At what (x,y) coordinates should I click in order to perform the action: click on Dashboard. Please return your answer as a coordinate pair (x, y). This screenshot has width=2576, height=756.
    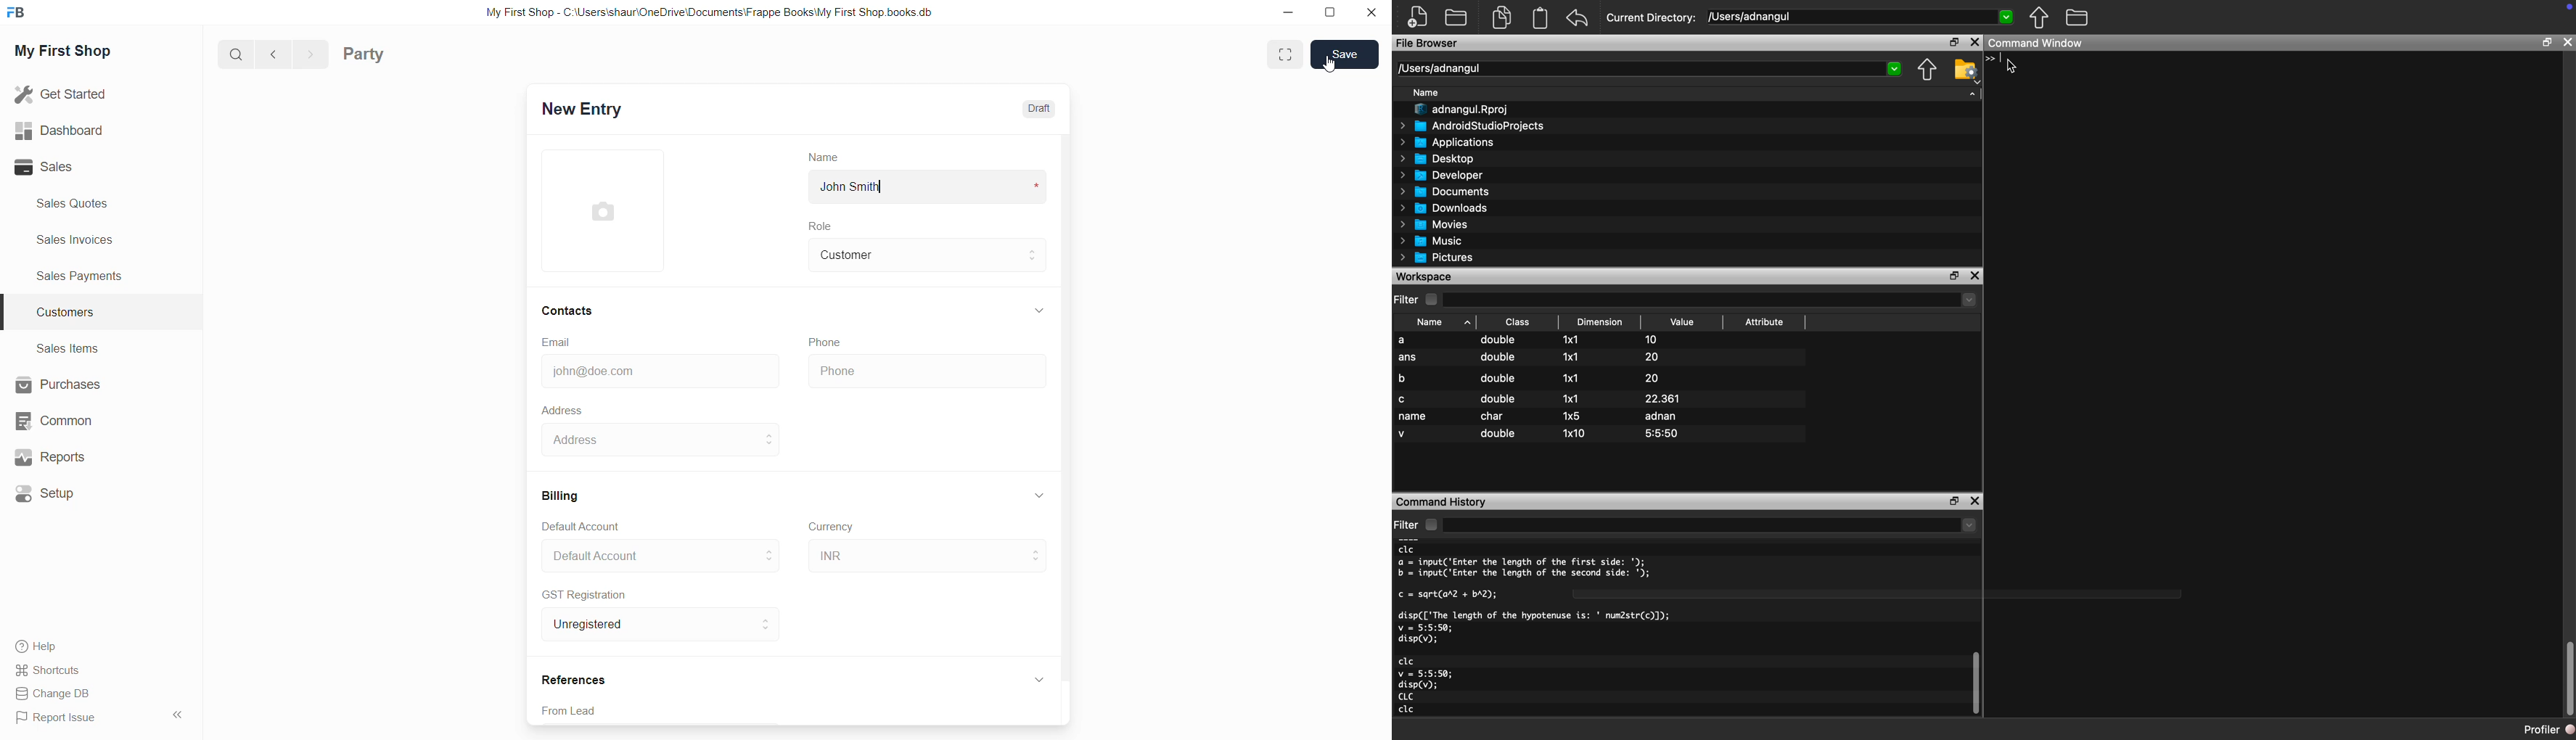
    Looking at the image, I should click on (57, 129).